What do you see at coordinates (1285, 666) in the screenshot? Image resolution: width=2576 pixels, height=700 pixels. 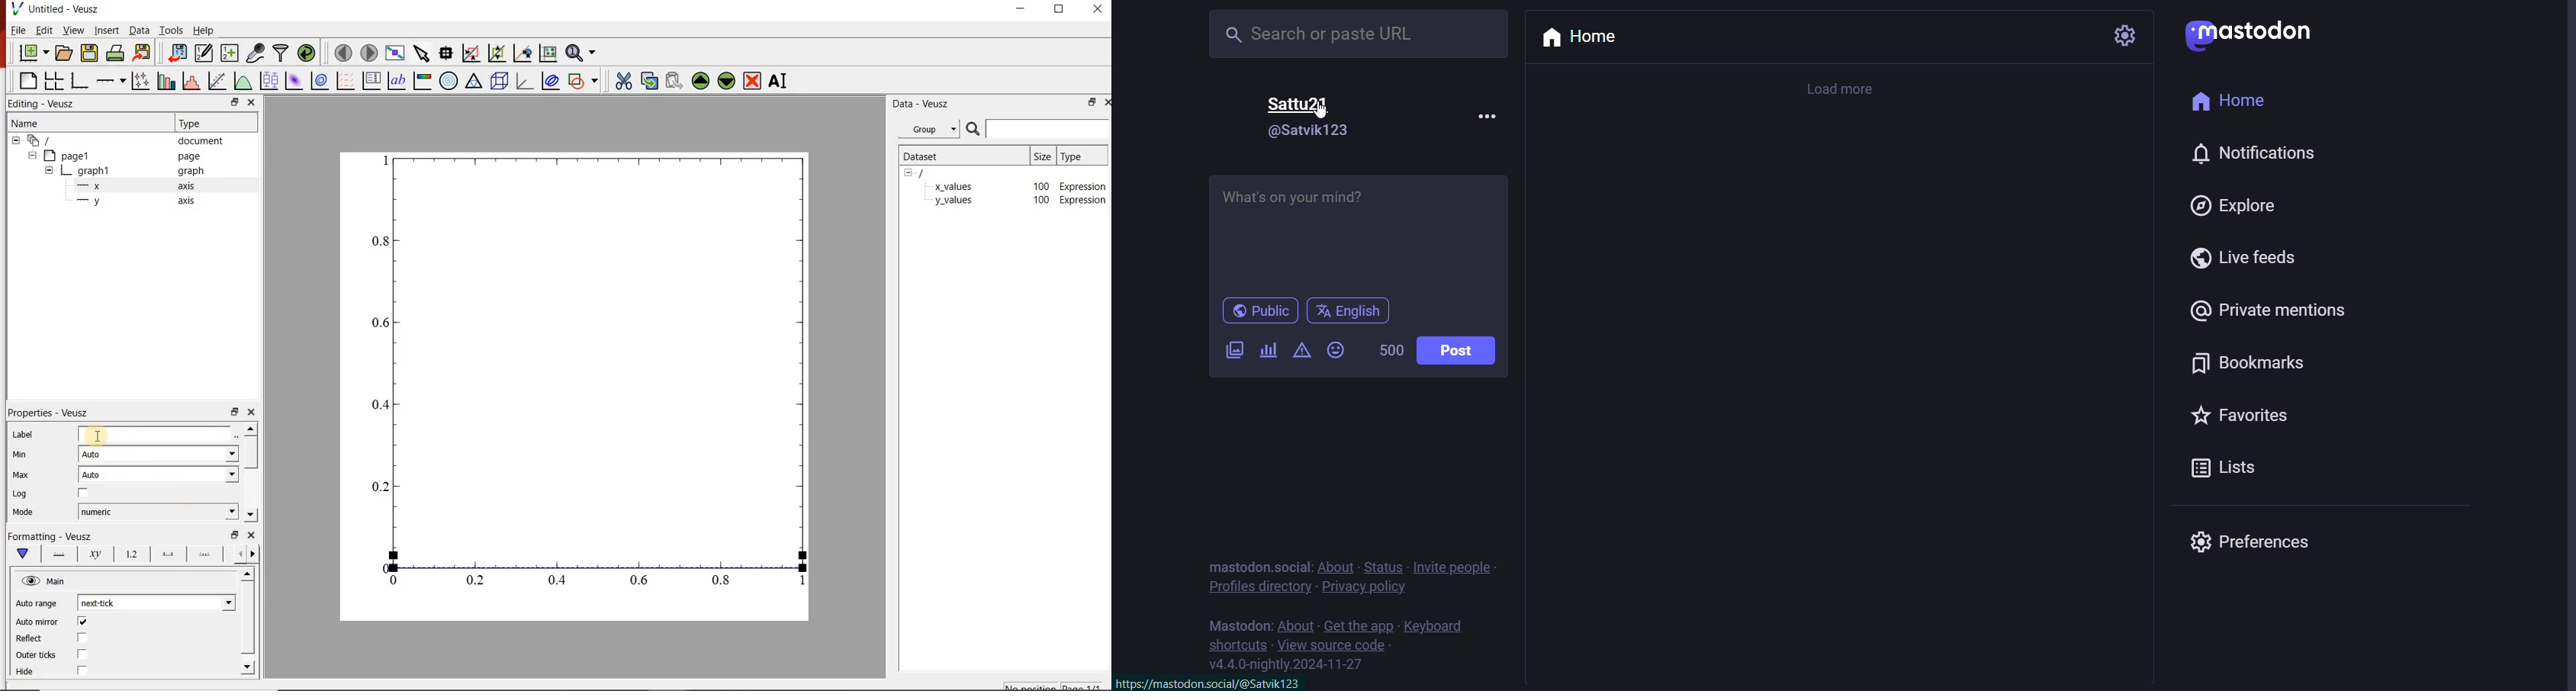 I see `v4.4.0-nightly. 2024-11-27` at bounding box center [1285, 666].